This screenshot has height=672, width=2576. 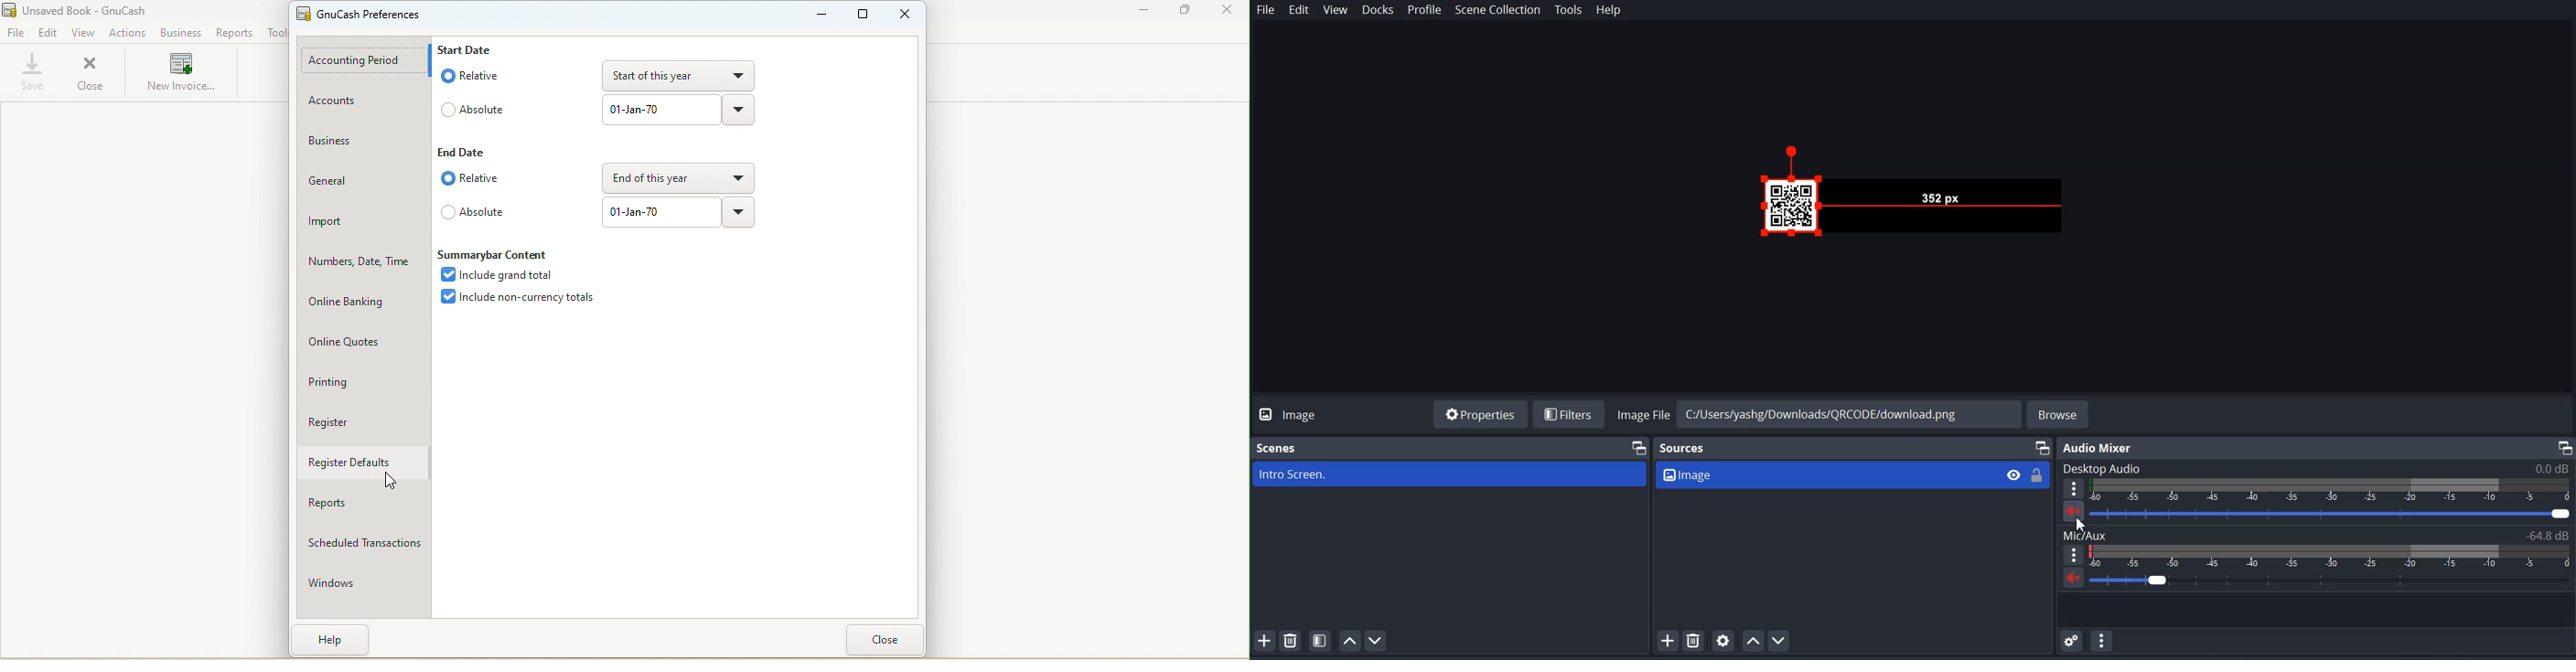 What do you see at coordinates (1668, 641) in the screenshot?
I see `Add Source` at bounding box center [1668, 641].